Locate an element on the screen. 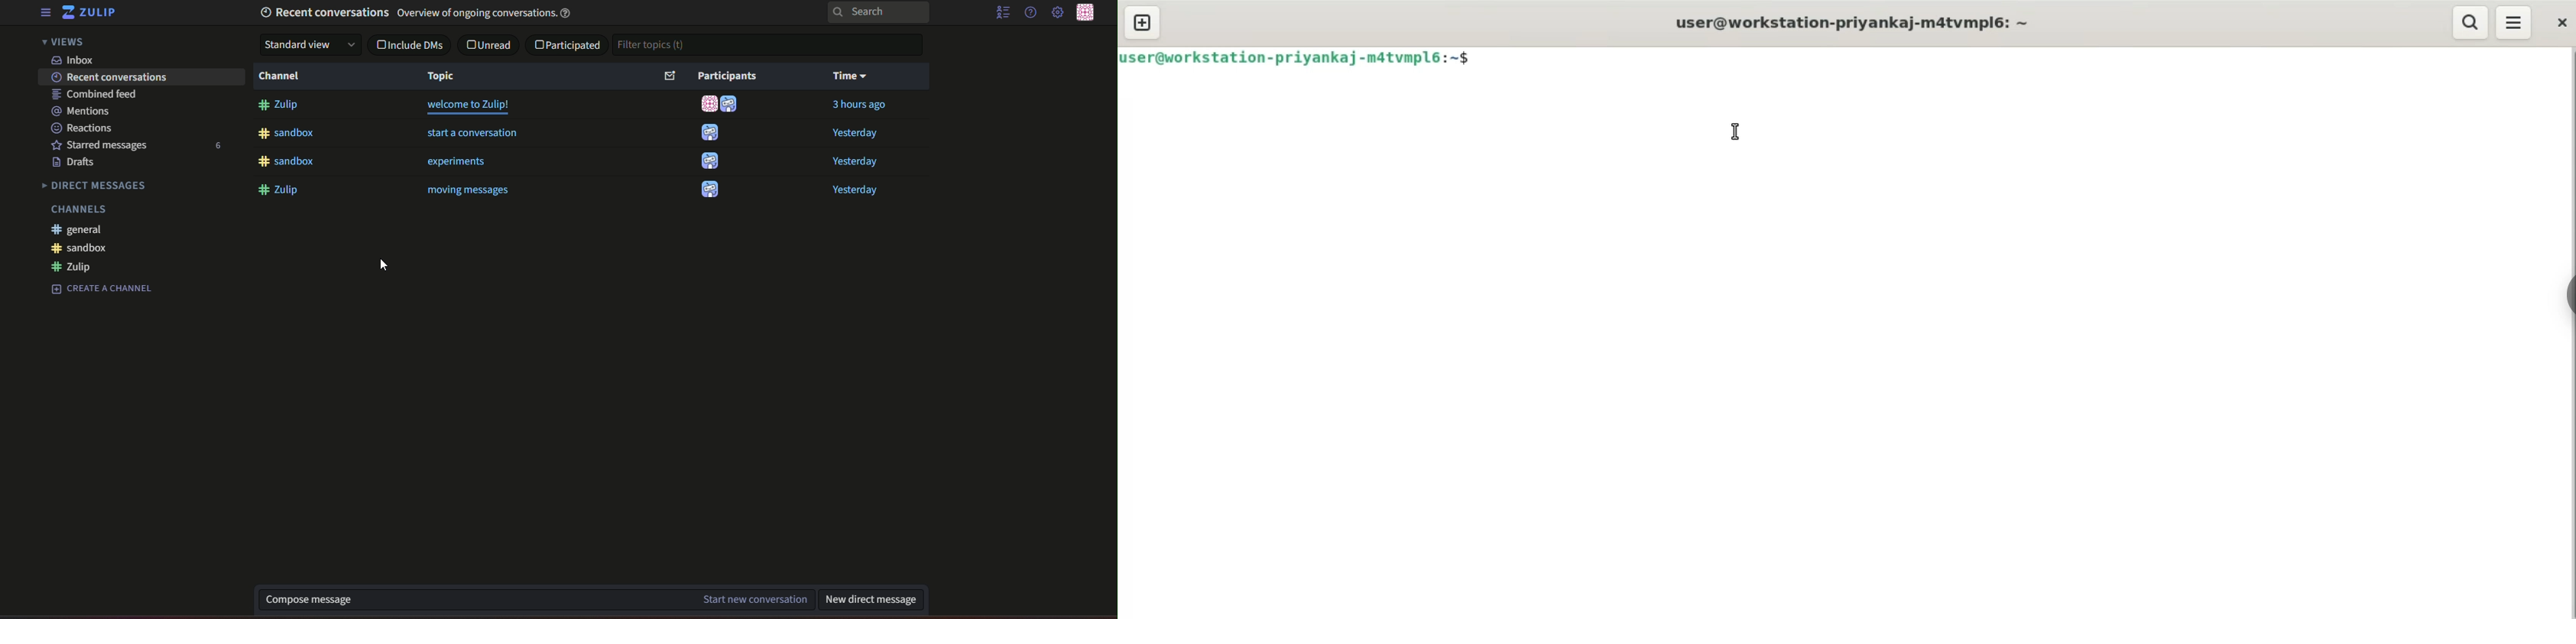 This screenshot has height=644, width=2576. particpants is located at coordinates (729, 75).